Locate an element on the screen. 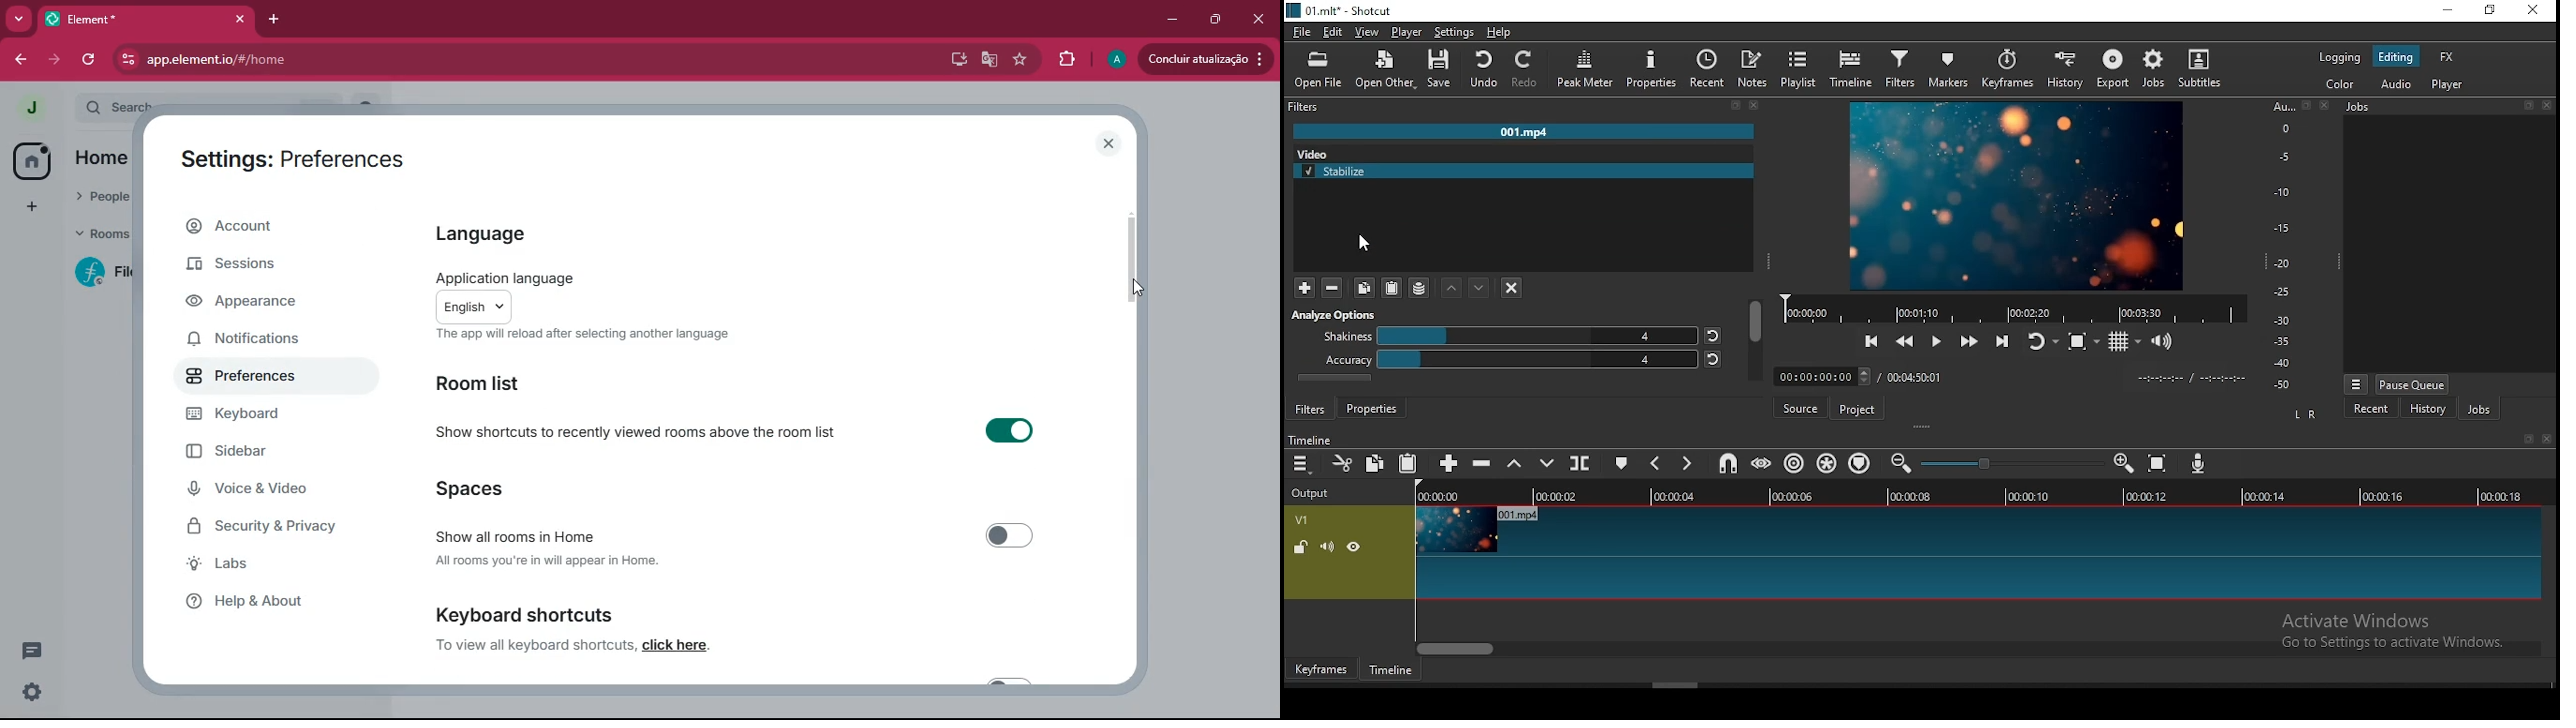  display is located at coordinates (2449, 245).